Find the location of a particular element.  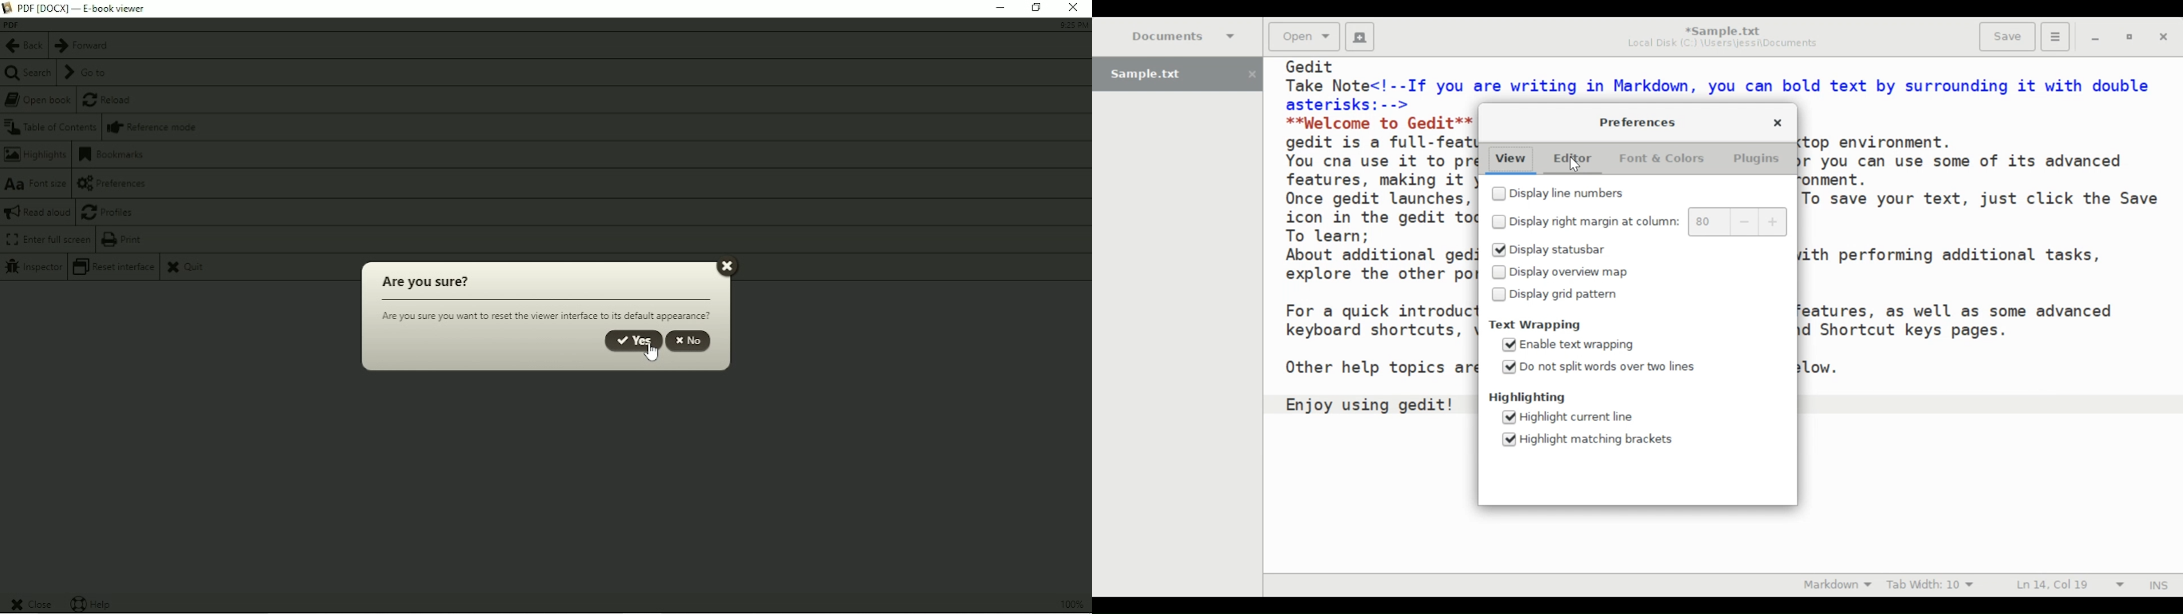

Bookmarks is located at coordinates (112, 155).